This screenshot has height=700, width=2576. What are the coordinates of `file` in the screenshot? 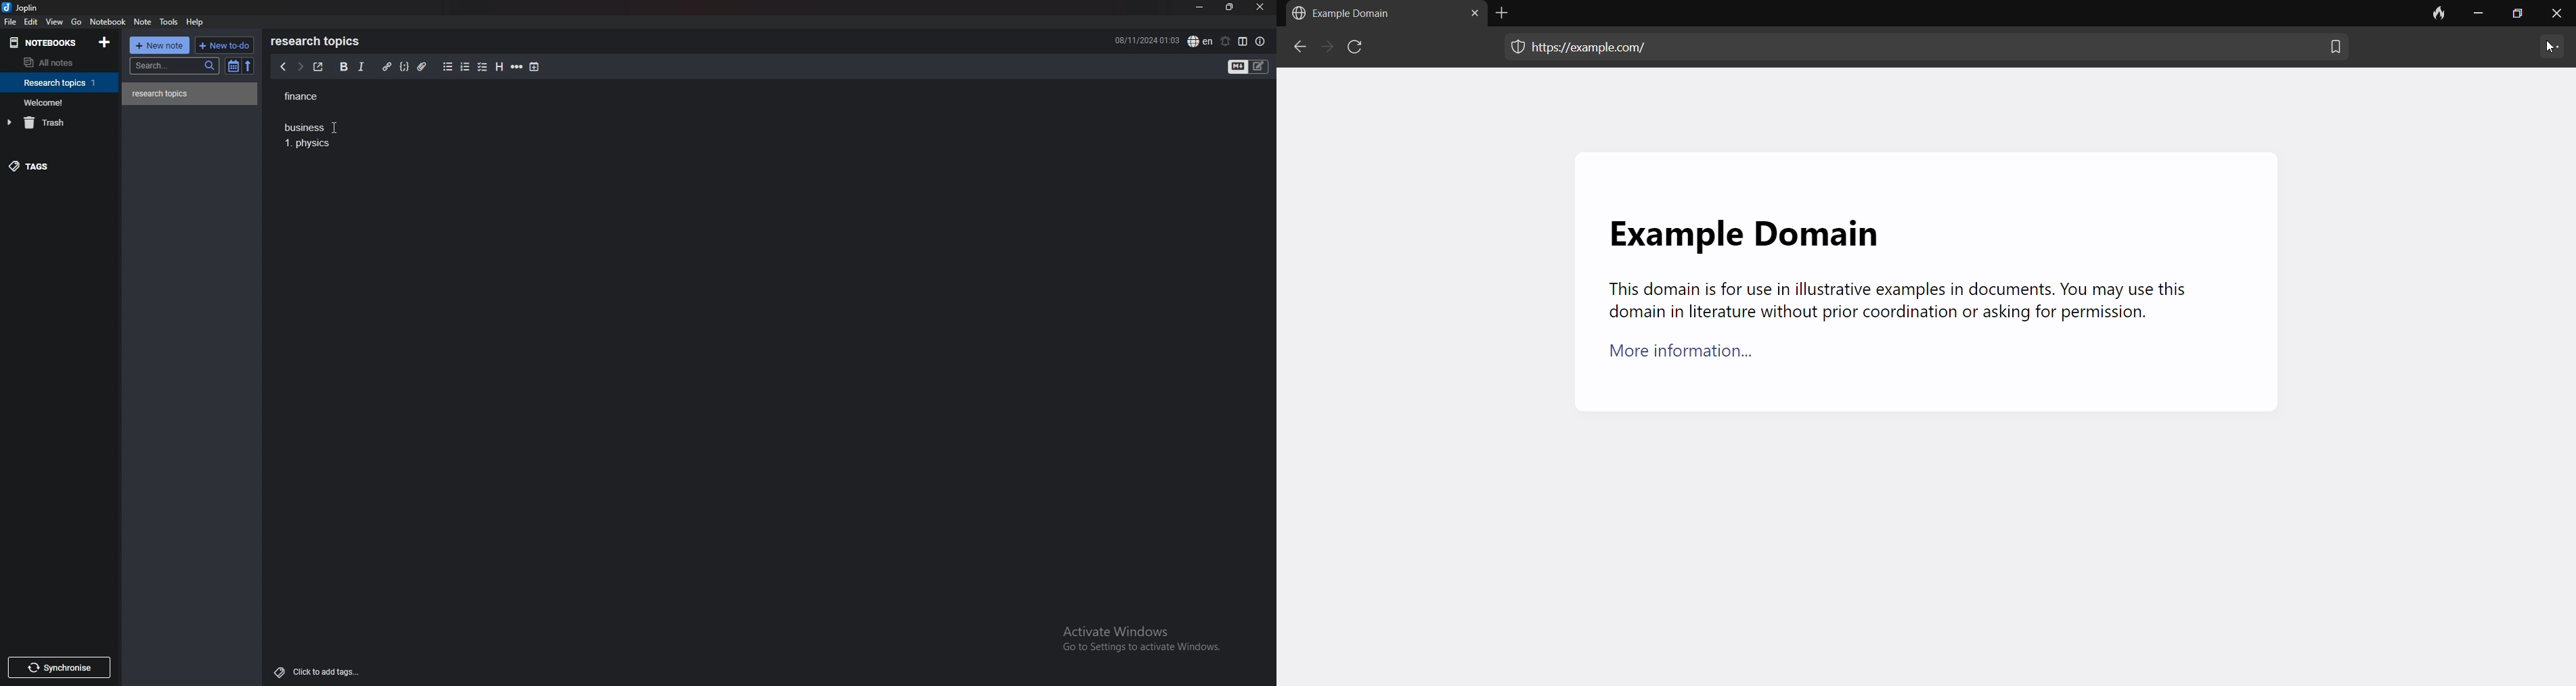 It's located at (11, 22).